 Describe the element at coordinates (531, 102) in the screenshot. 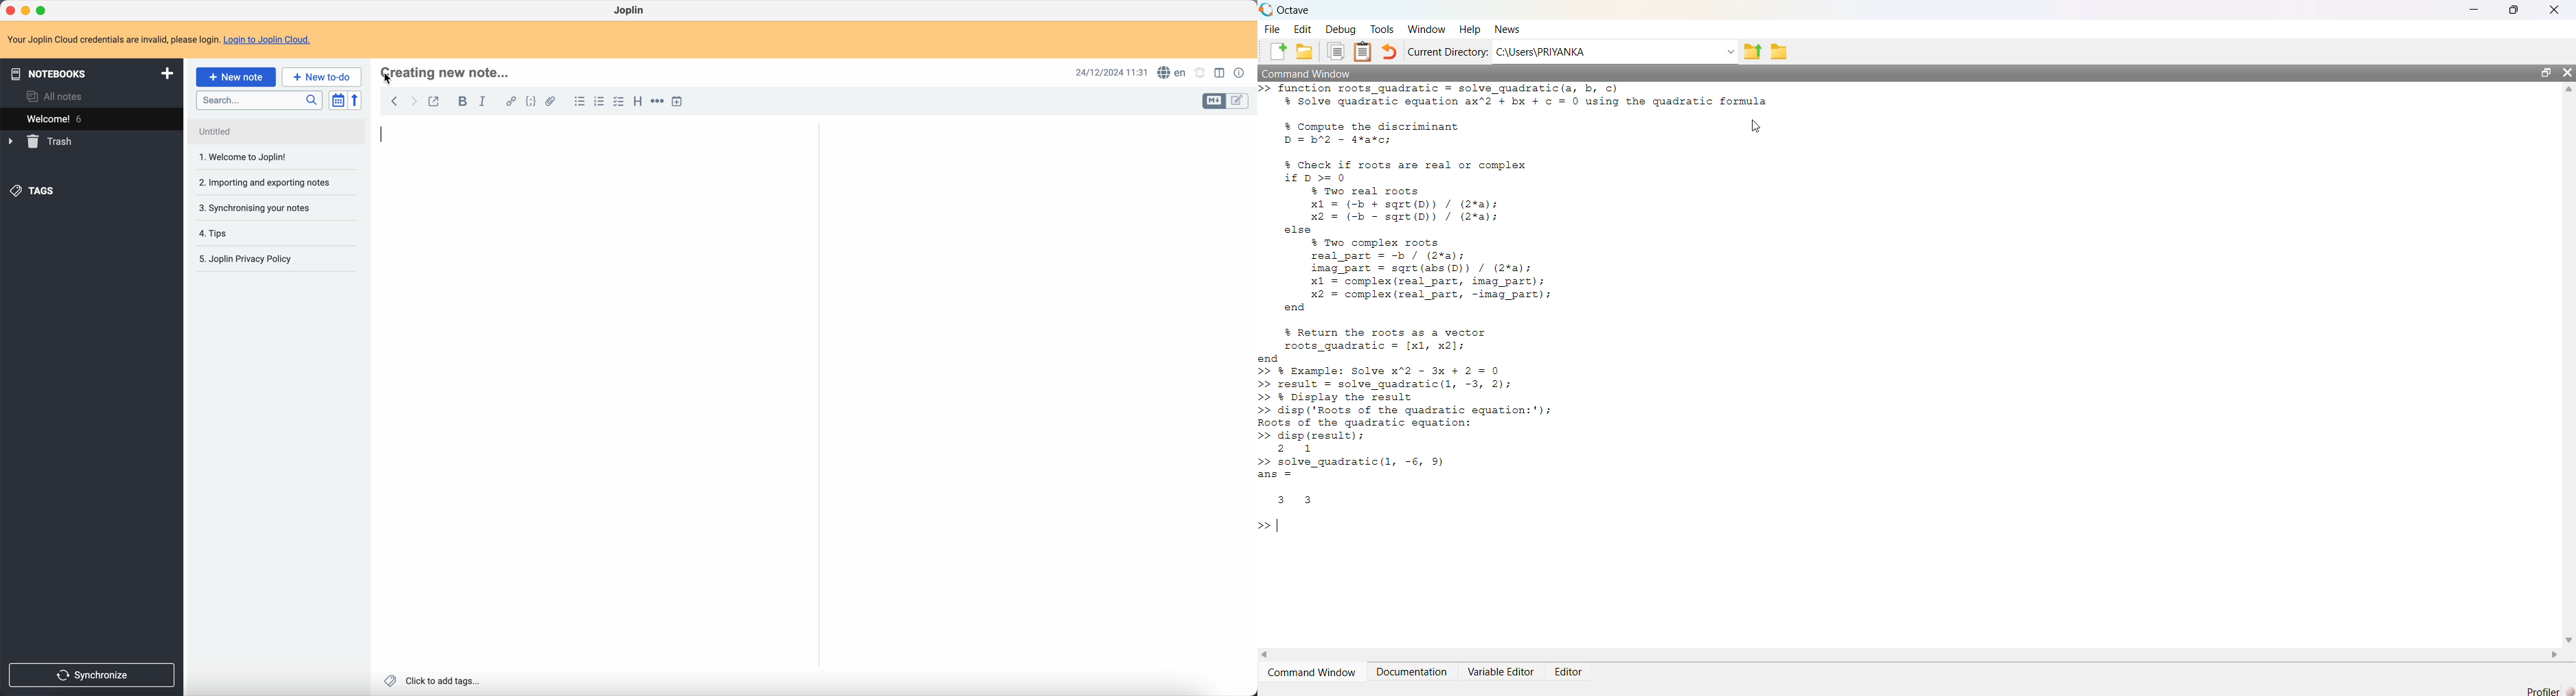

I see `code` at that location.